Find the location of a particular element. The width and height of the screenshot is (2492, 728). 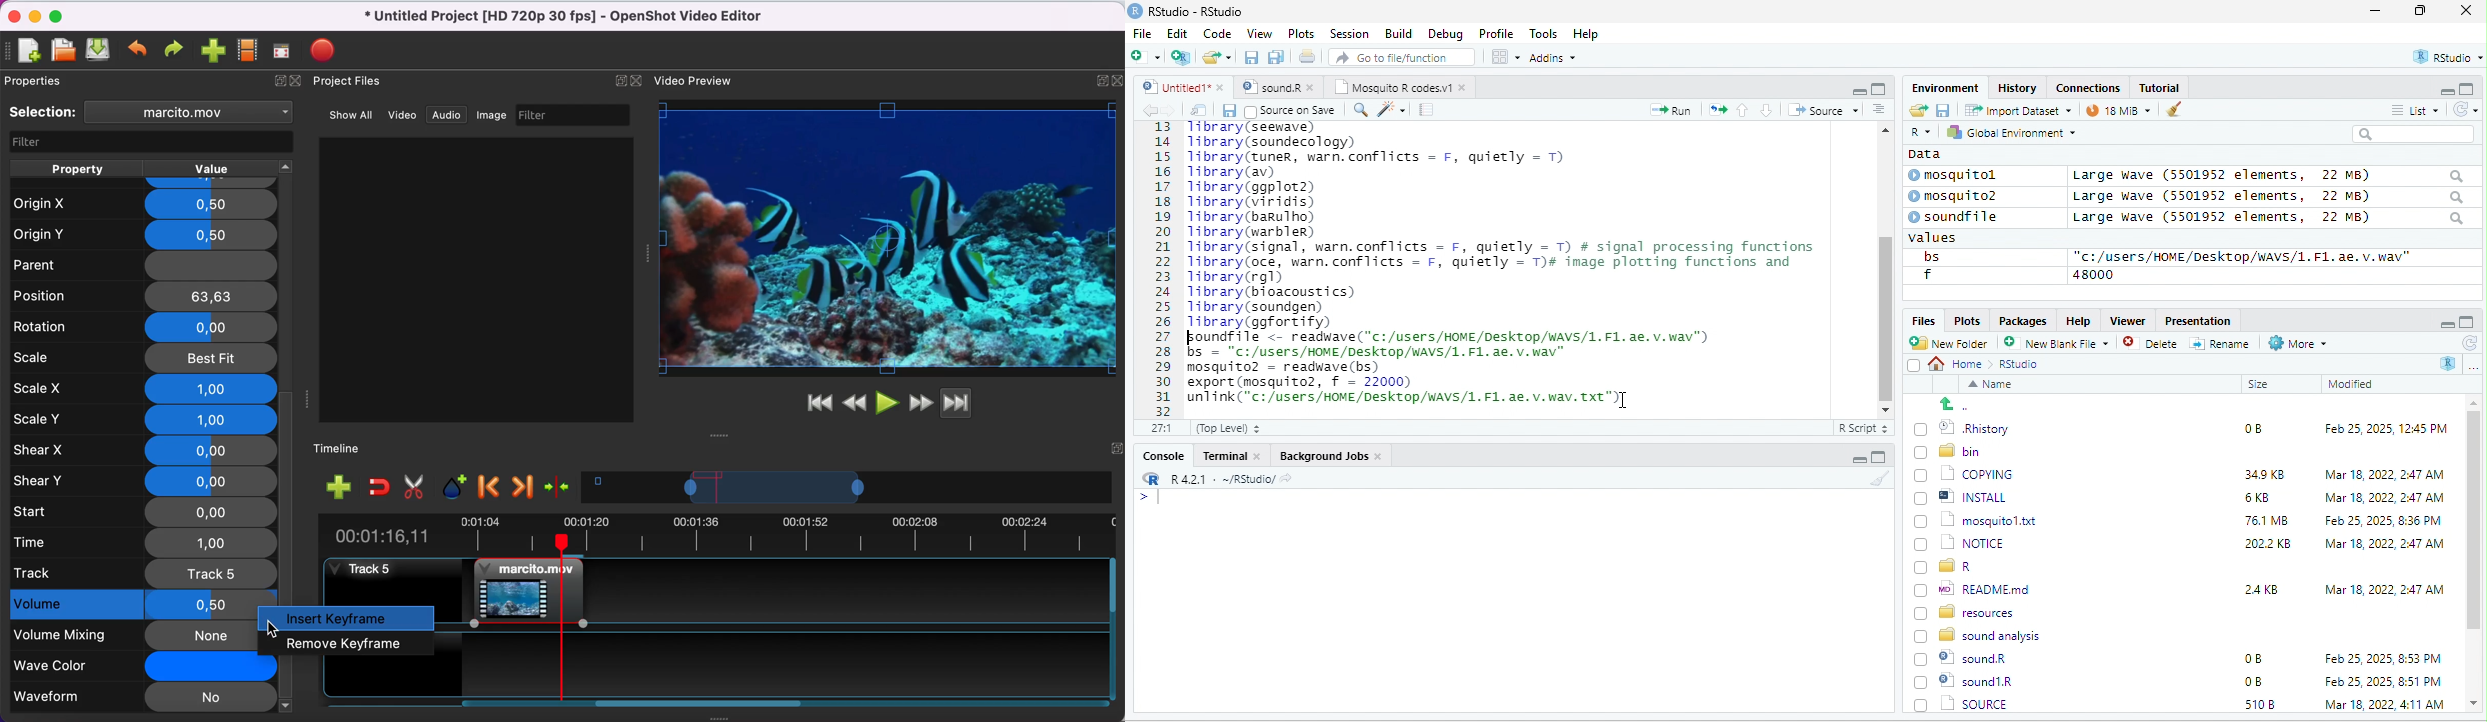

maximize is located at coordinates (2424, 12).